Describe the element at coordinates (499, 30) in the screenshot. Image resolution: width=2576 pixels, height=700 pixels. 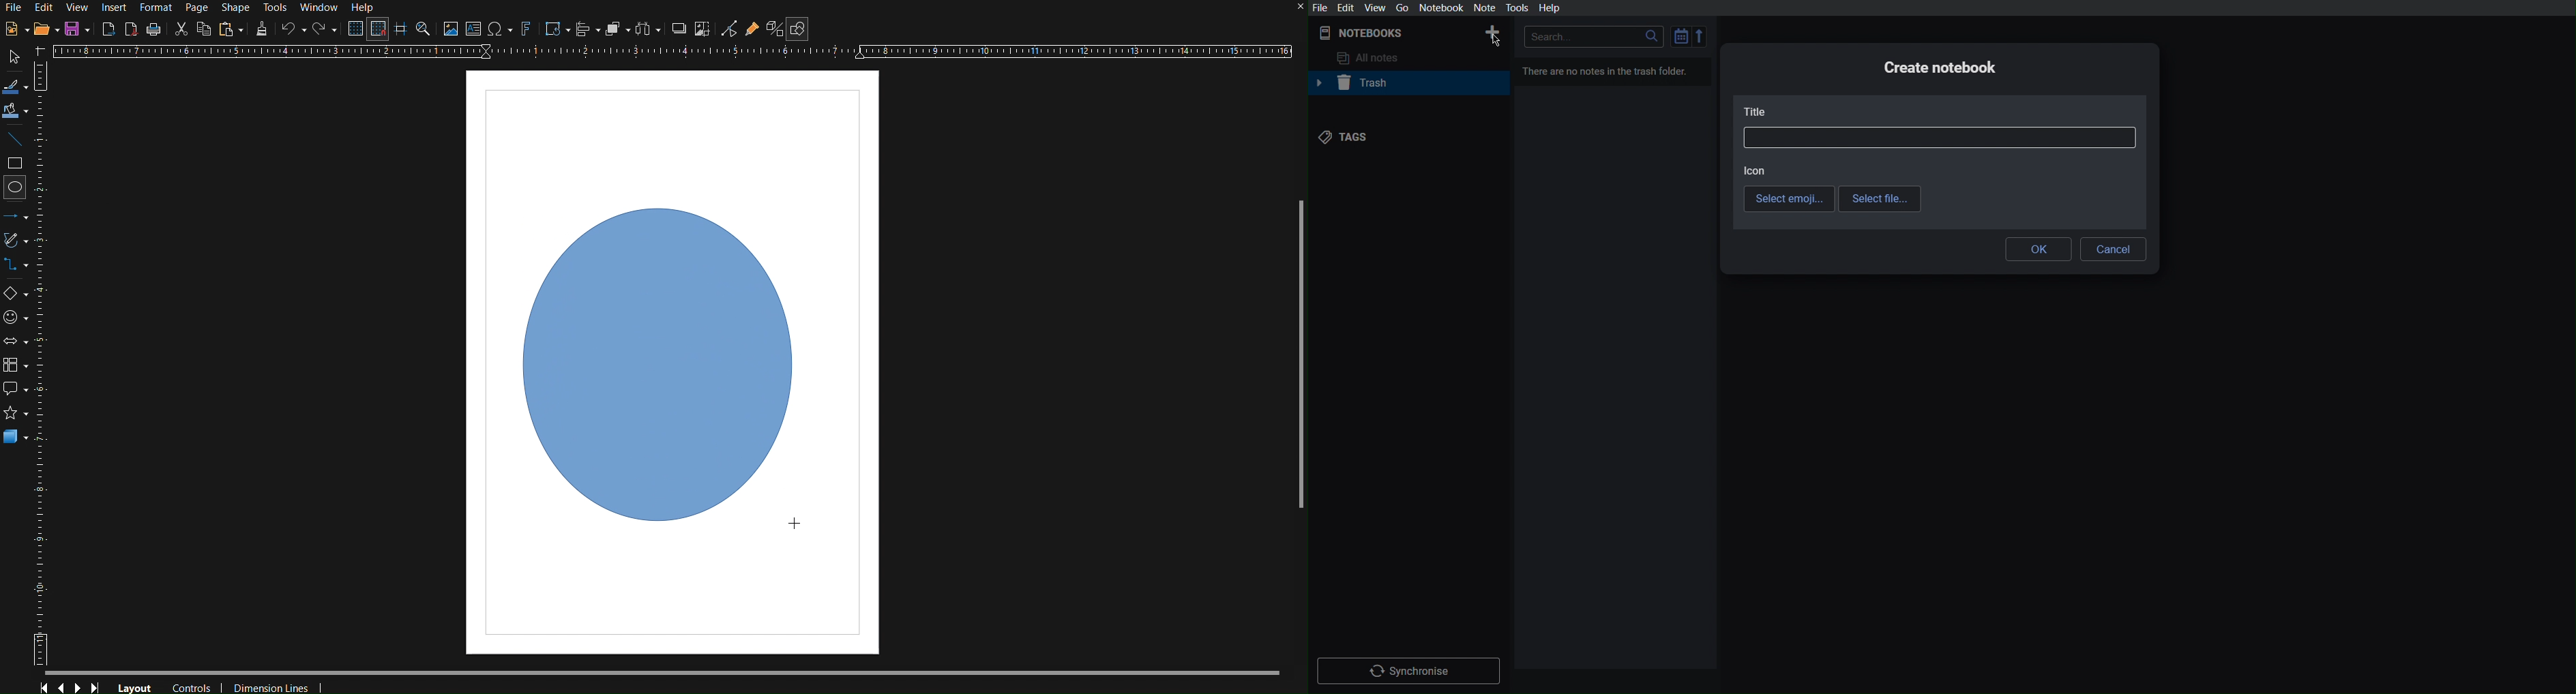
I see `Insert special character` at that location.